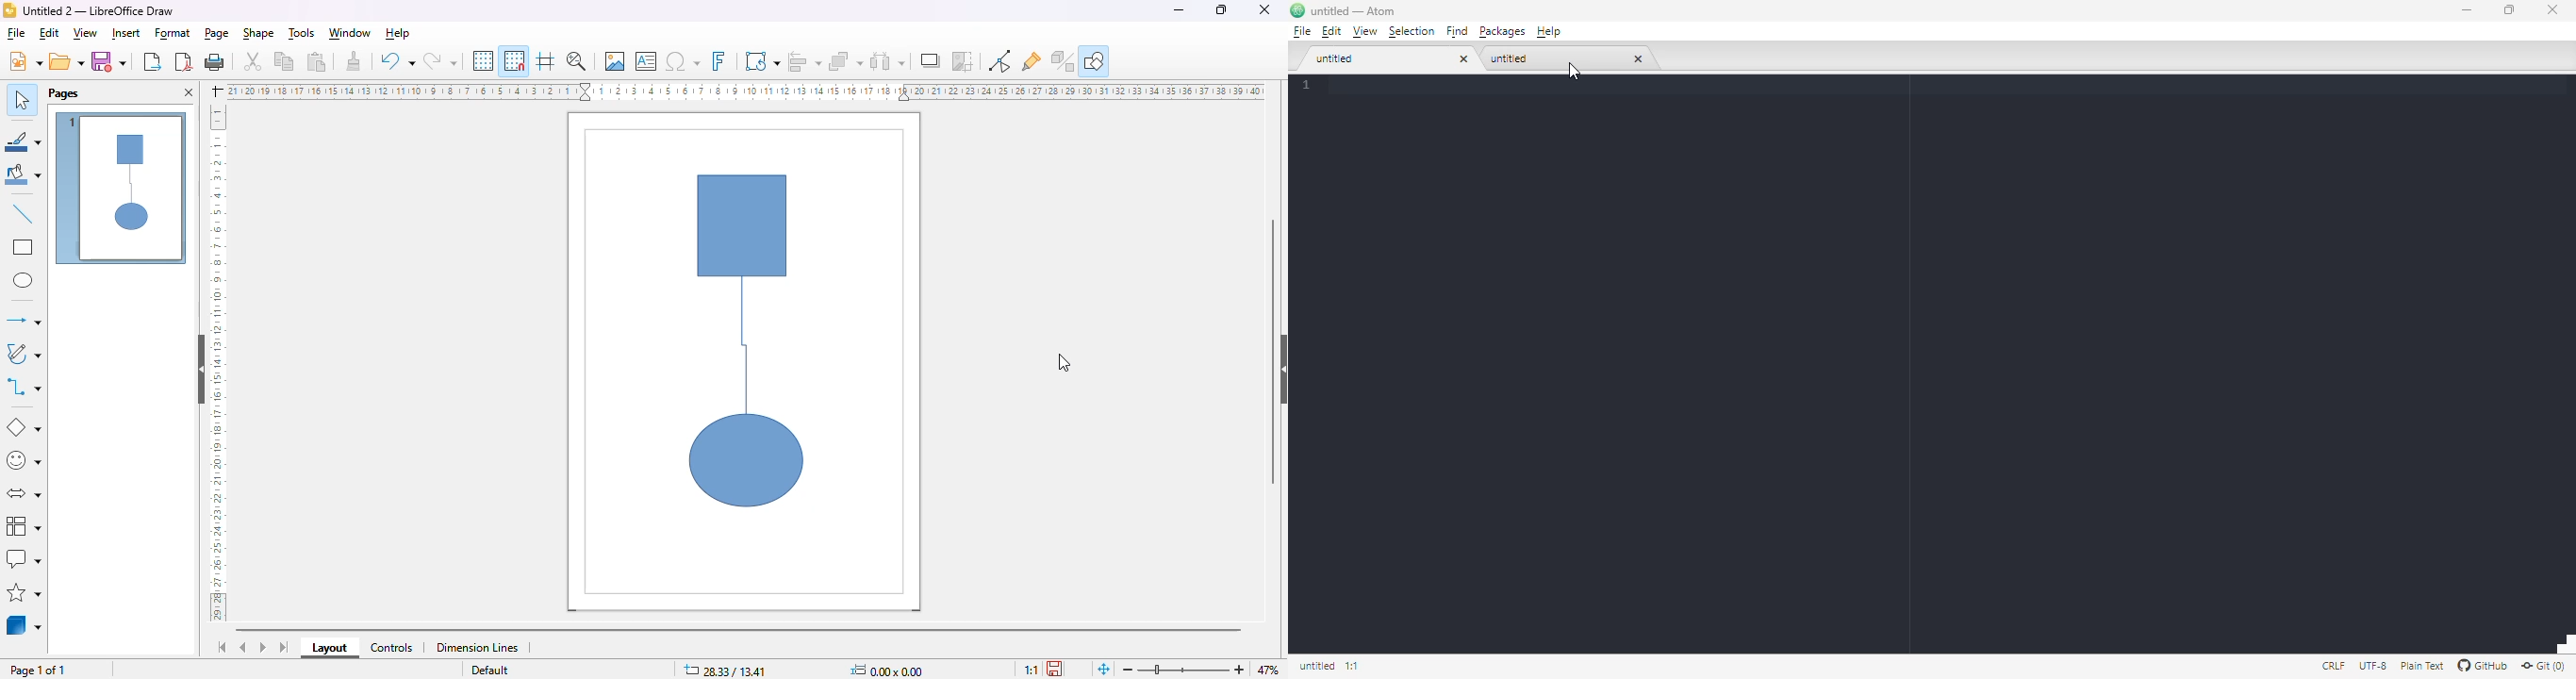 Image resolution: width=2576 pixels, height=700 pixels. What do you see at coordinates (223, 648) in the screenshot?
I see `scroll to first sheet` at bounding box center [223, 648].